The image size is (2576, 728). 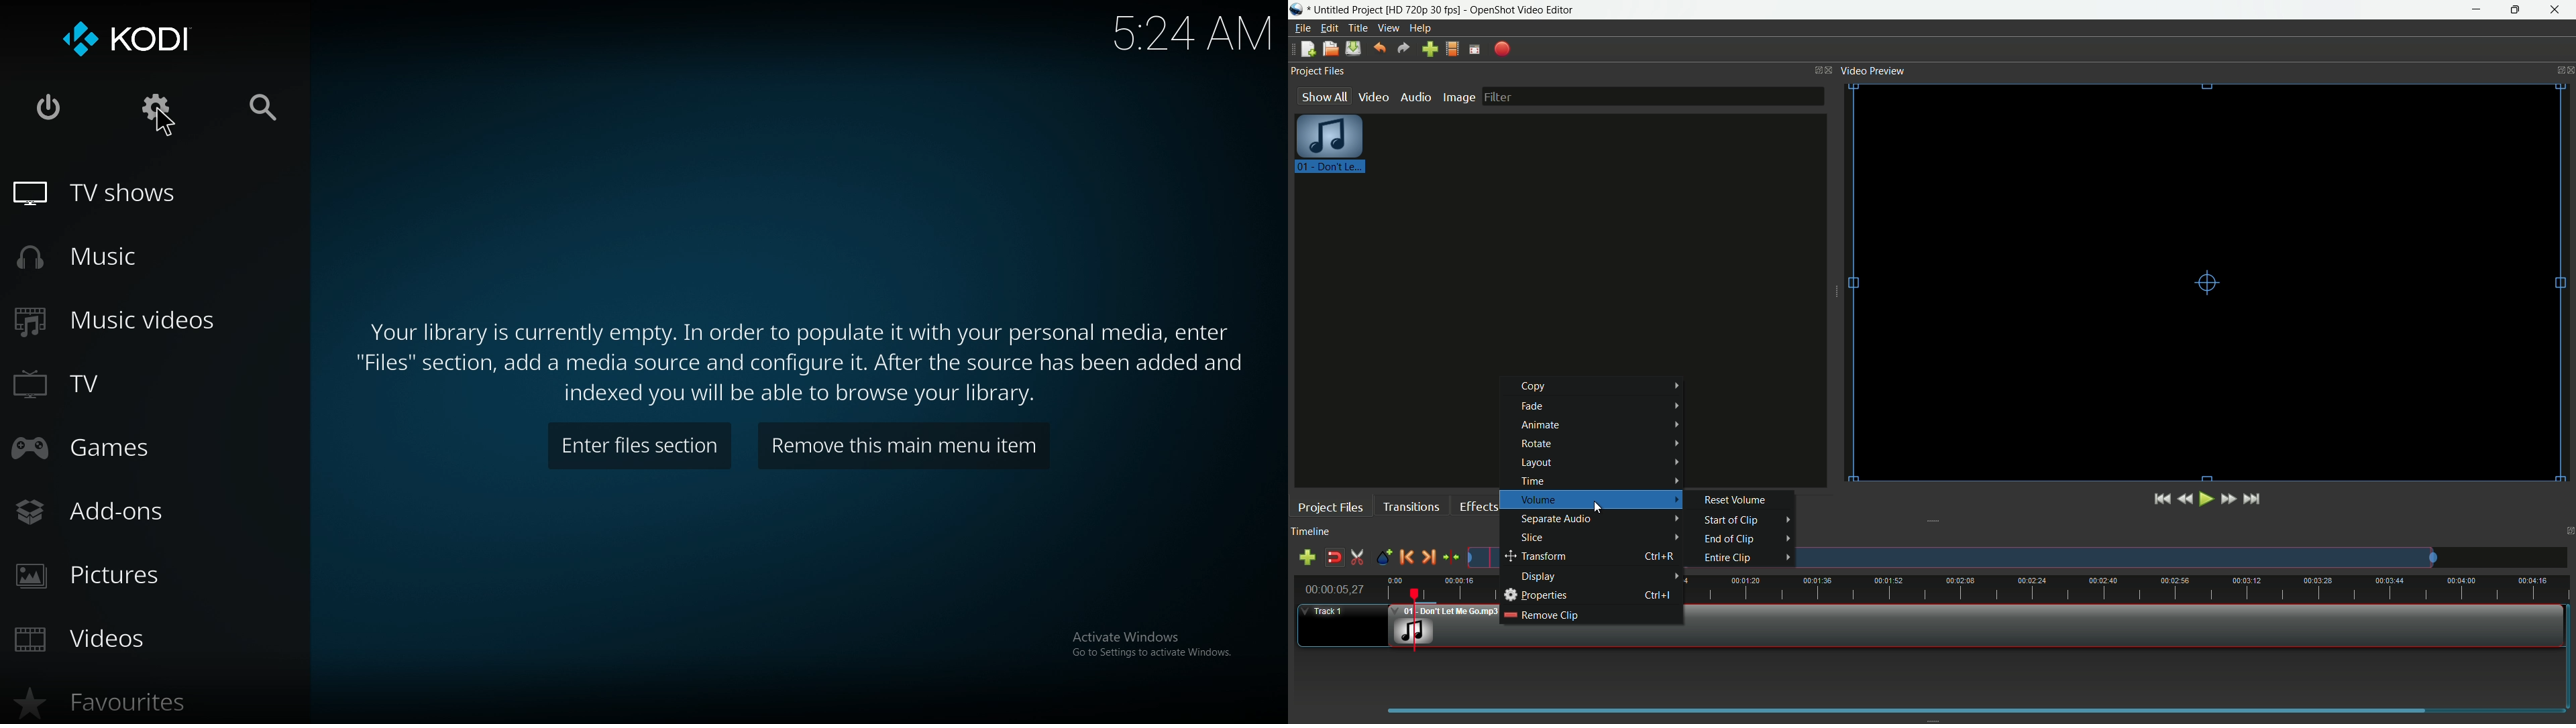 I want to click on redo, so click(x=1403, y=48).